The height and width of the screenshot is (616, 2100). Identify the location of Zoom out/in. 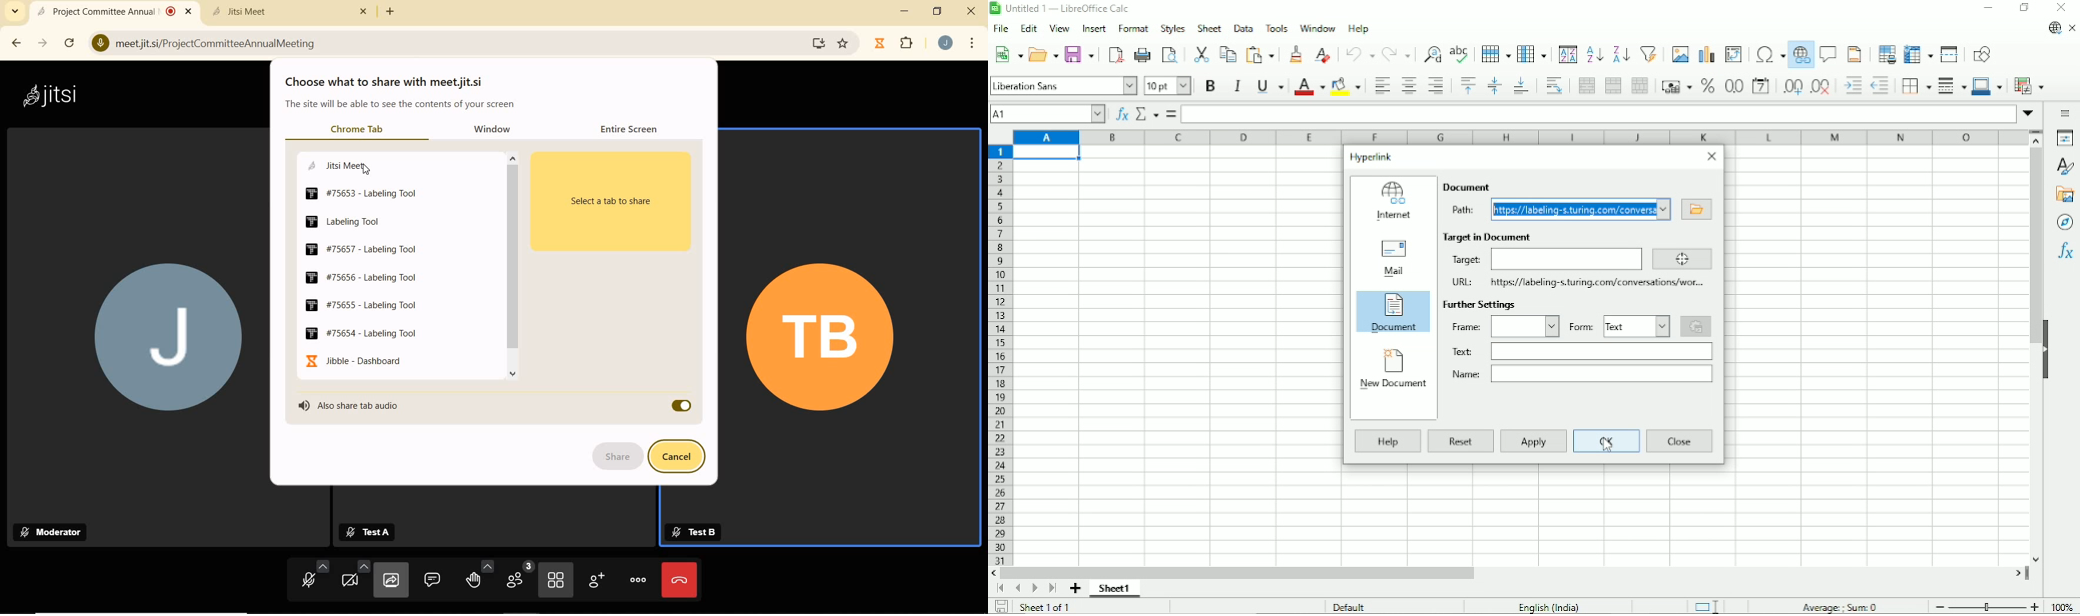
(1987, 607).